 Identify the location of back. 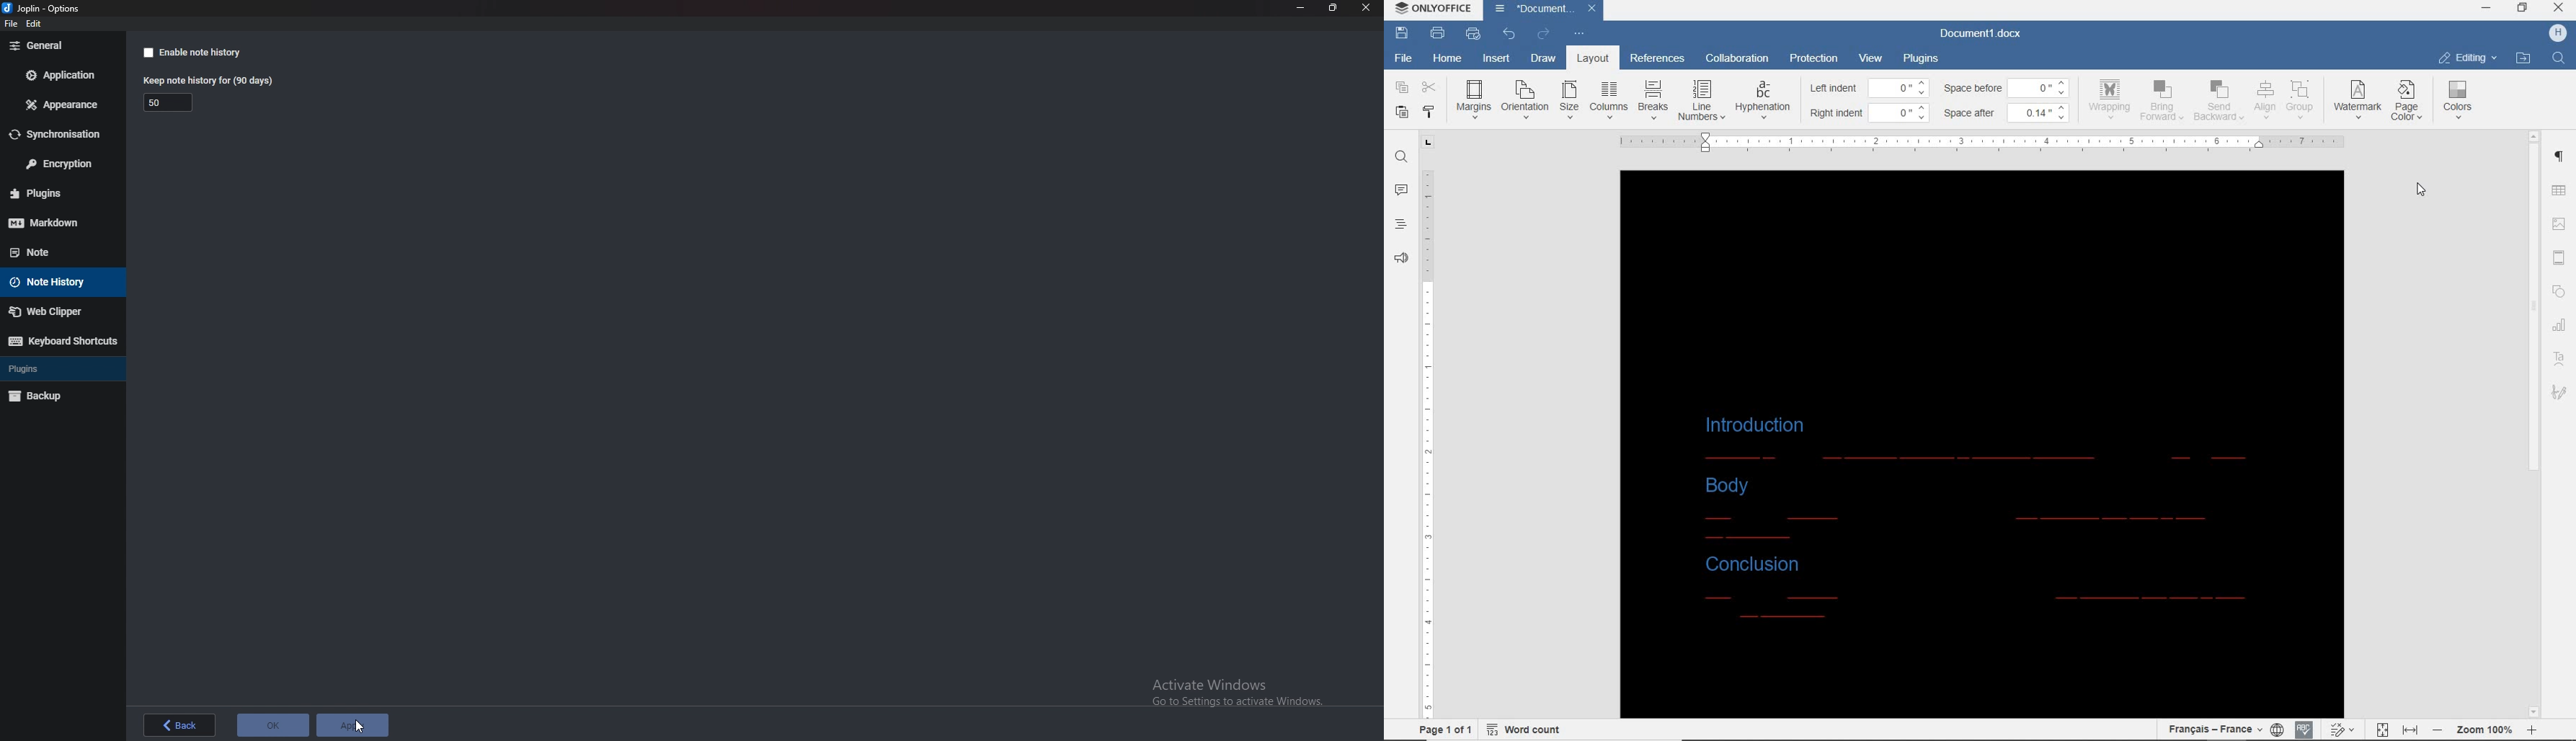
(179, 726).